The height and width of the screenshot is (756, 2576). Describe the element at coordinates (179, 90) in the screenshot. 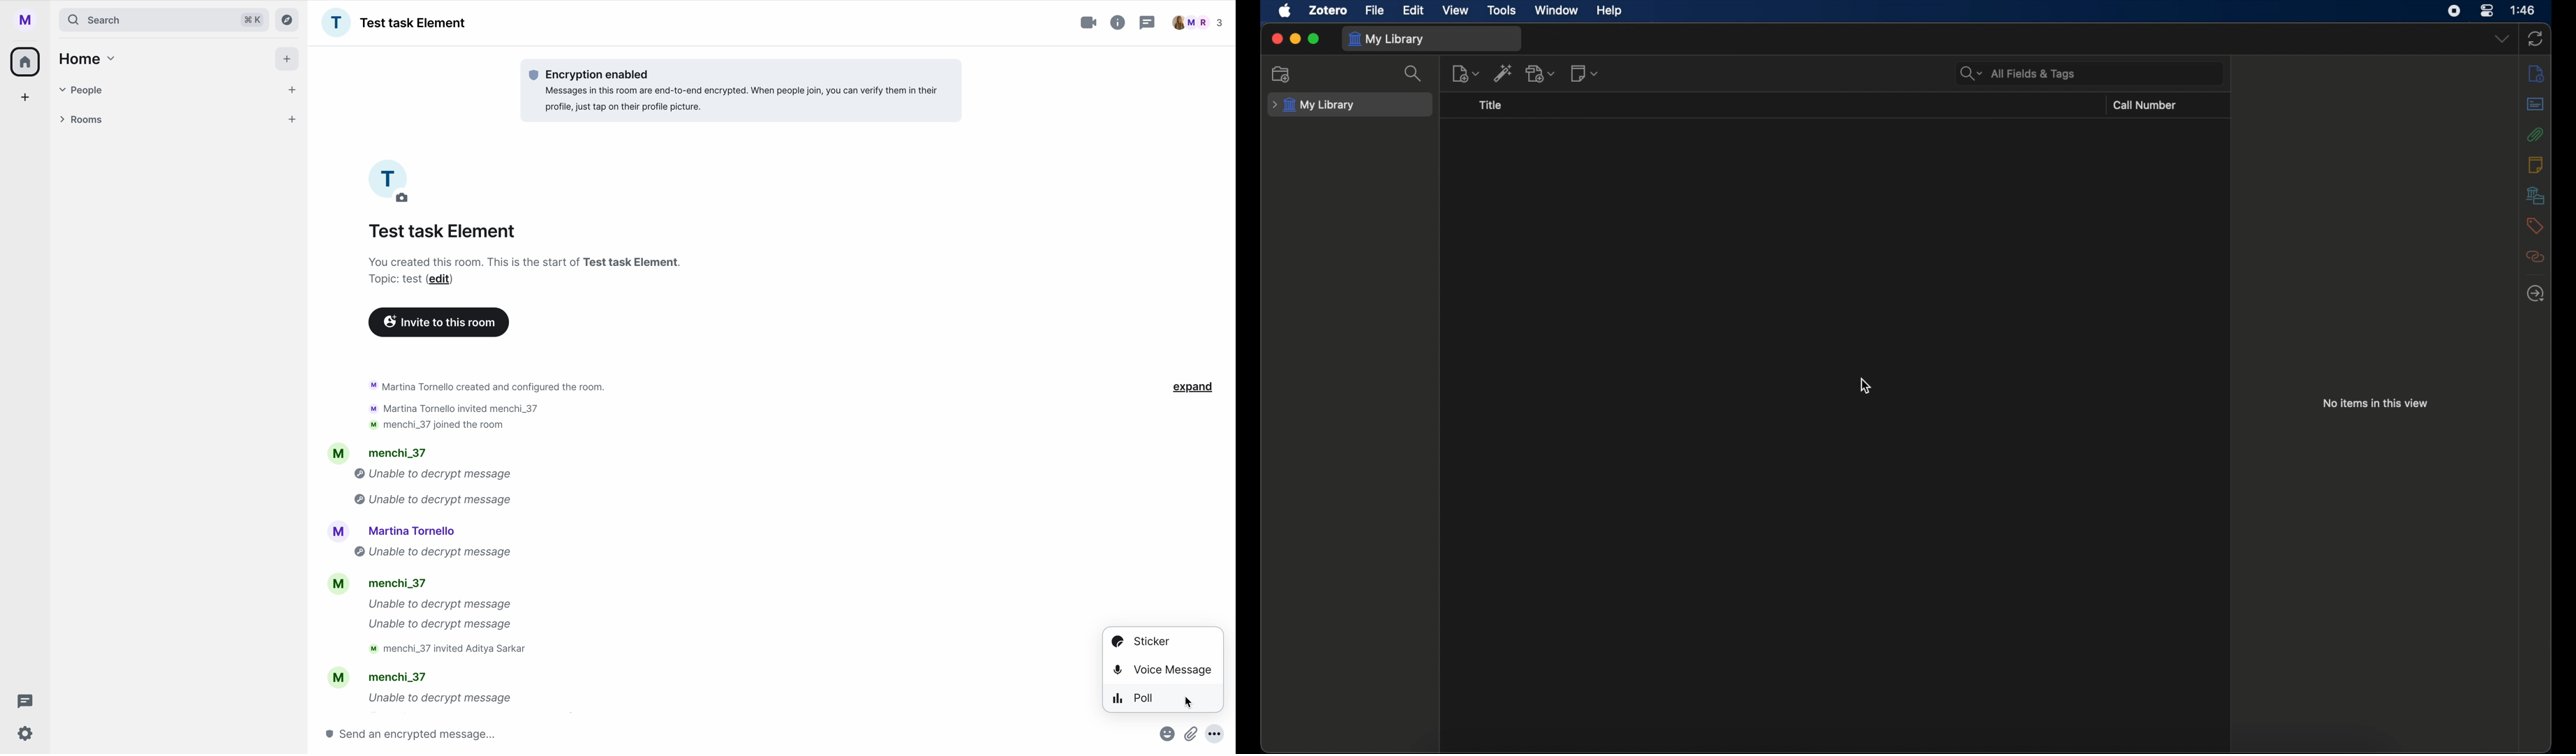

I see `people tab` at that location.